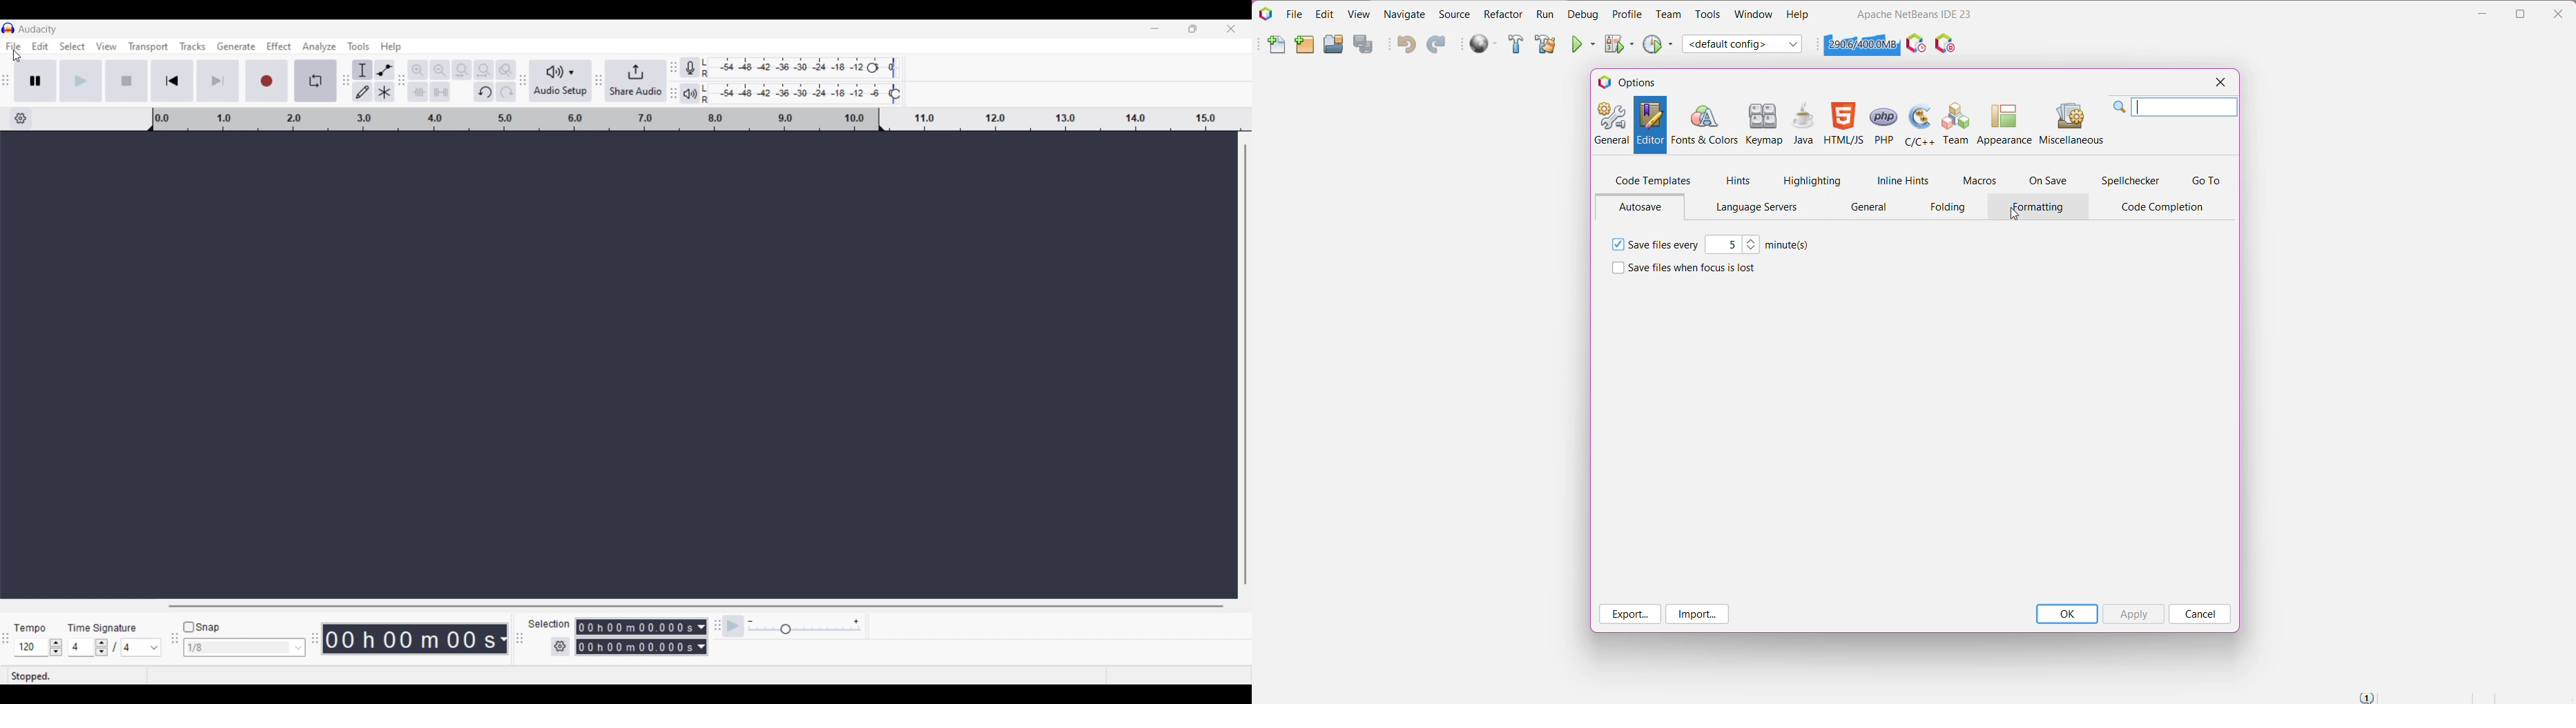 This screenshot has height=728, width=2576. What do you see at coordinates (359, 47) in the screenshot?
I see `Tools menu` at bounding box center [359, 47].